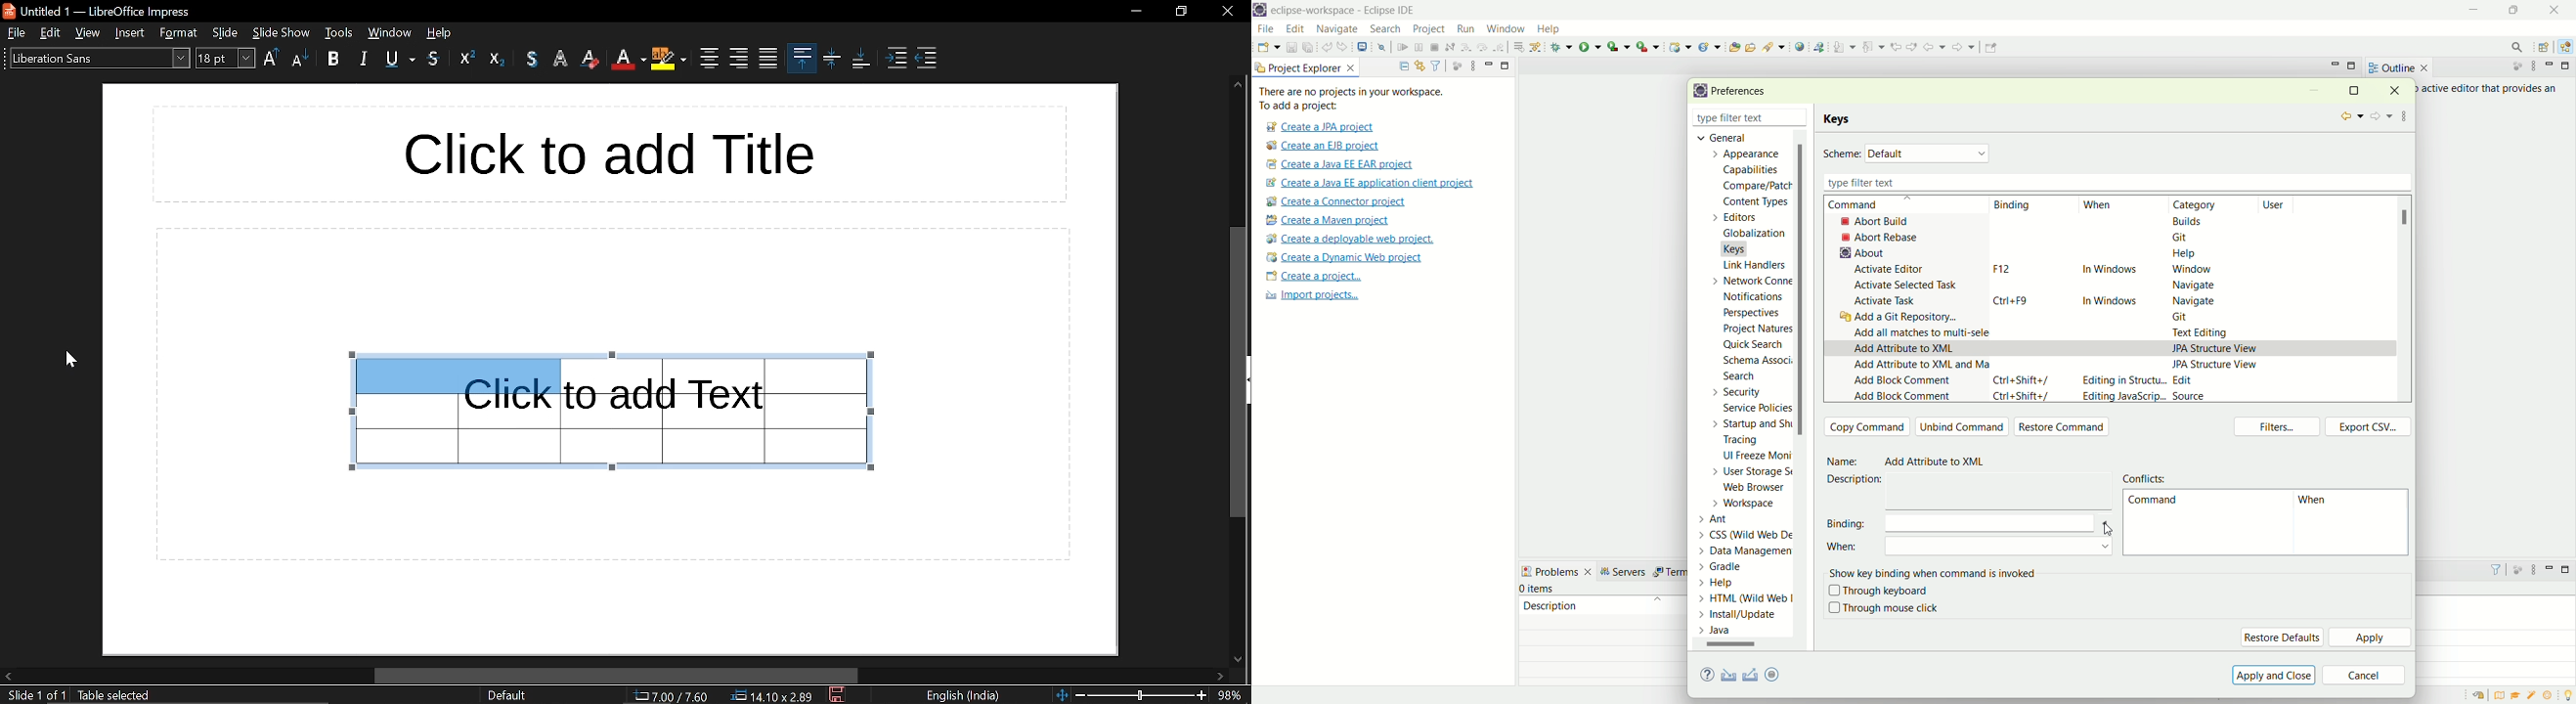 This screenshot has width=2576, height=728. I want to click on inding, so click(2014, 206).